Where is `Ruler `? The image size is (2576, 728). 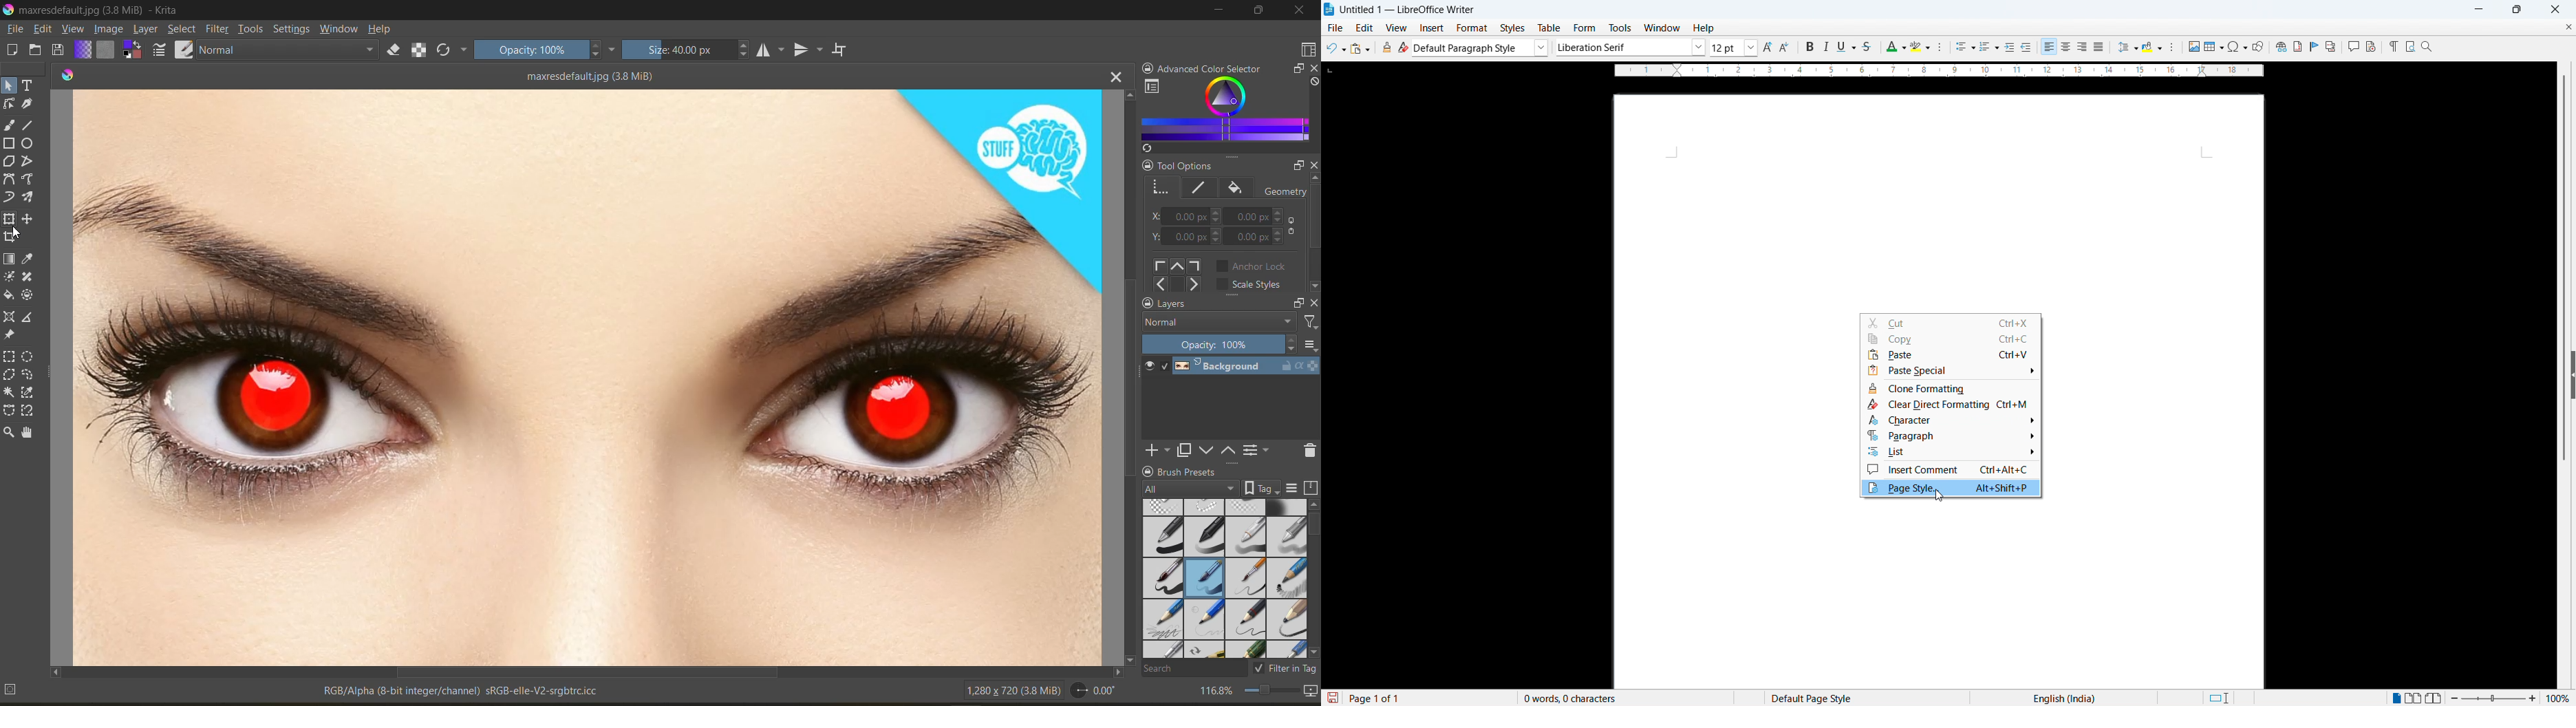 Ruler  is located at coordinates (1939, 71).